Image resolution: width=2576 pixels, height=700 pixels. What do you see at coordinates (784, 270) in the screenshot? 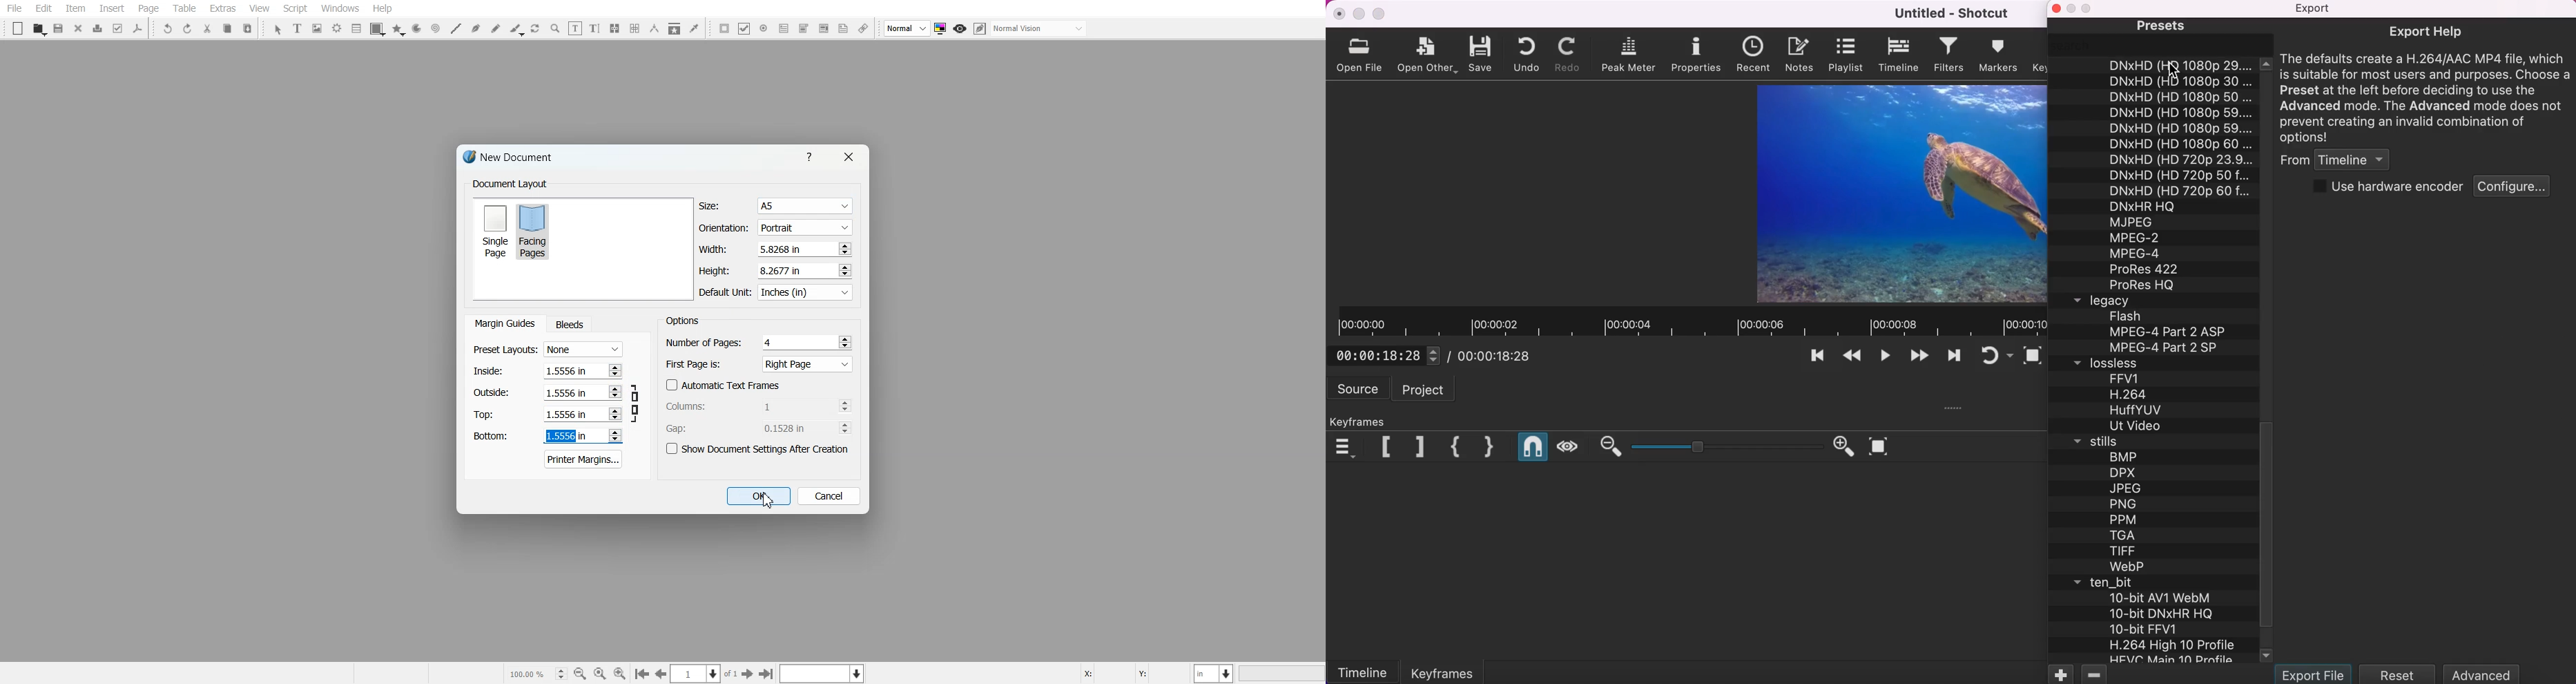
I see `8.2677 in` at bounding box center [784, 270].